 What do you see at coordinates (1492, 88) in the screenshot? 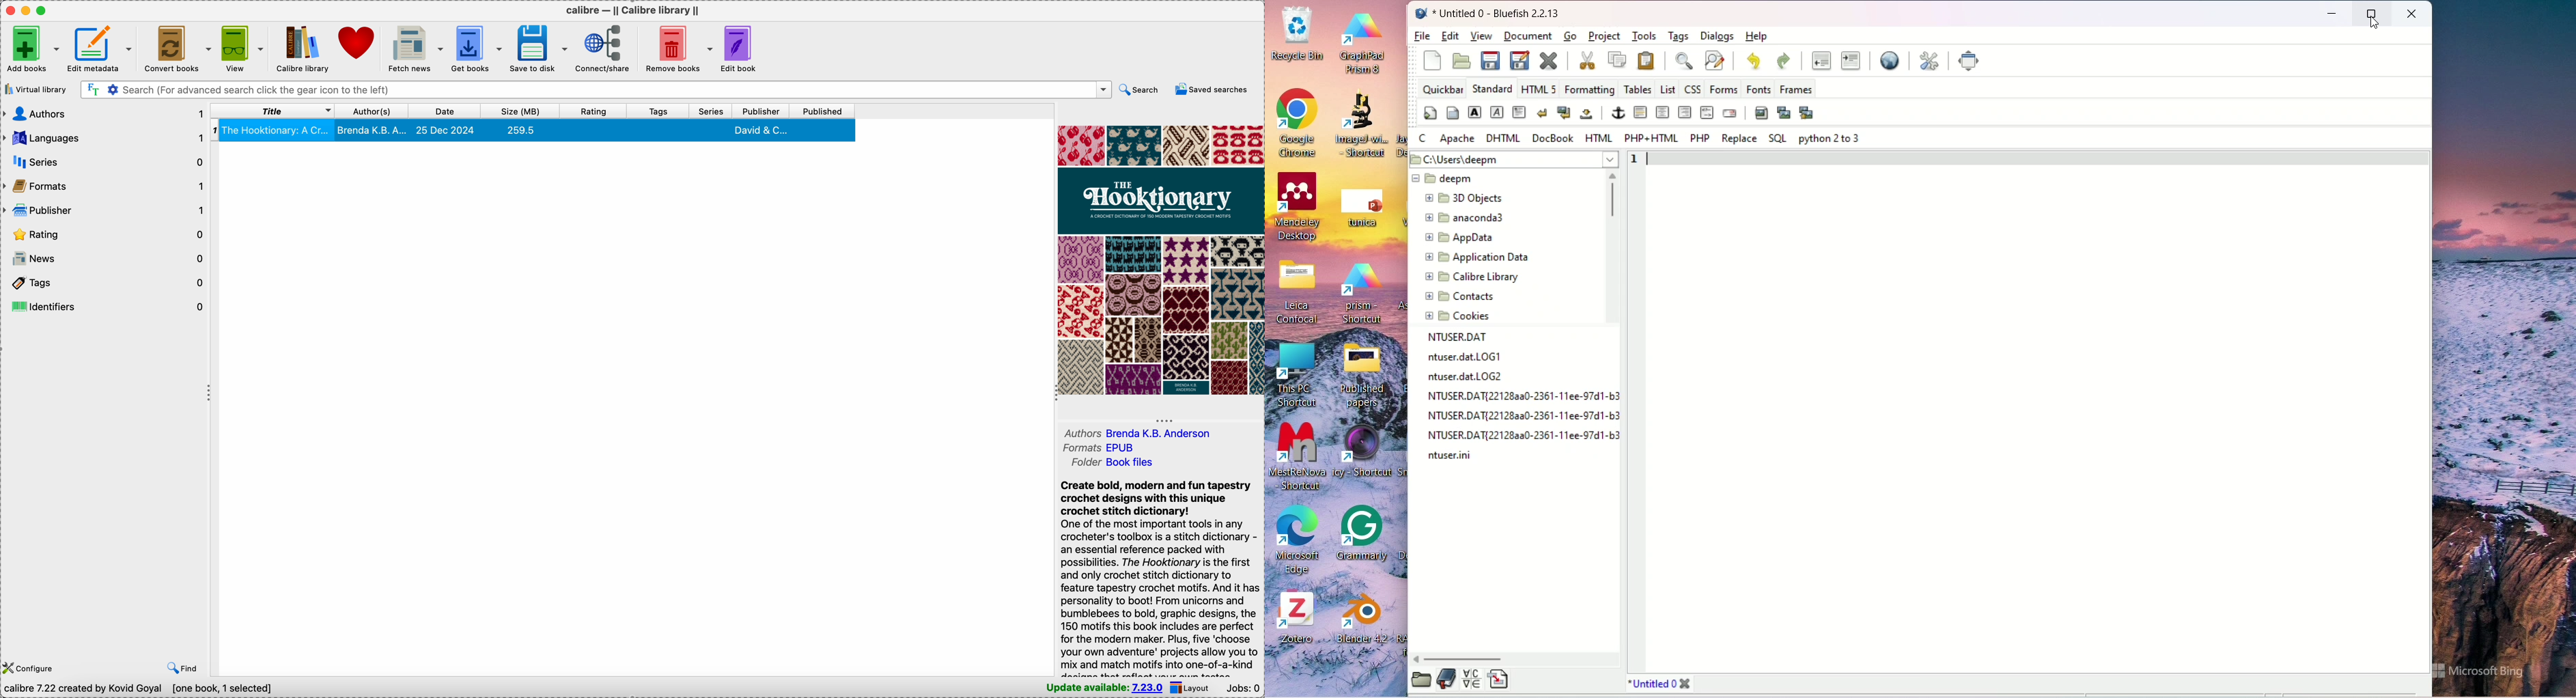
I see `standard` at bounding box center [1492, 88].